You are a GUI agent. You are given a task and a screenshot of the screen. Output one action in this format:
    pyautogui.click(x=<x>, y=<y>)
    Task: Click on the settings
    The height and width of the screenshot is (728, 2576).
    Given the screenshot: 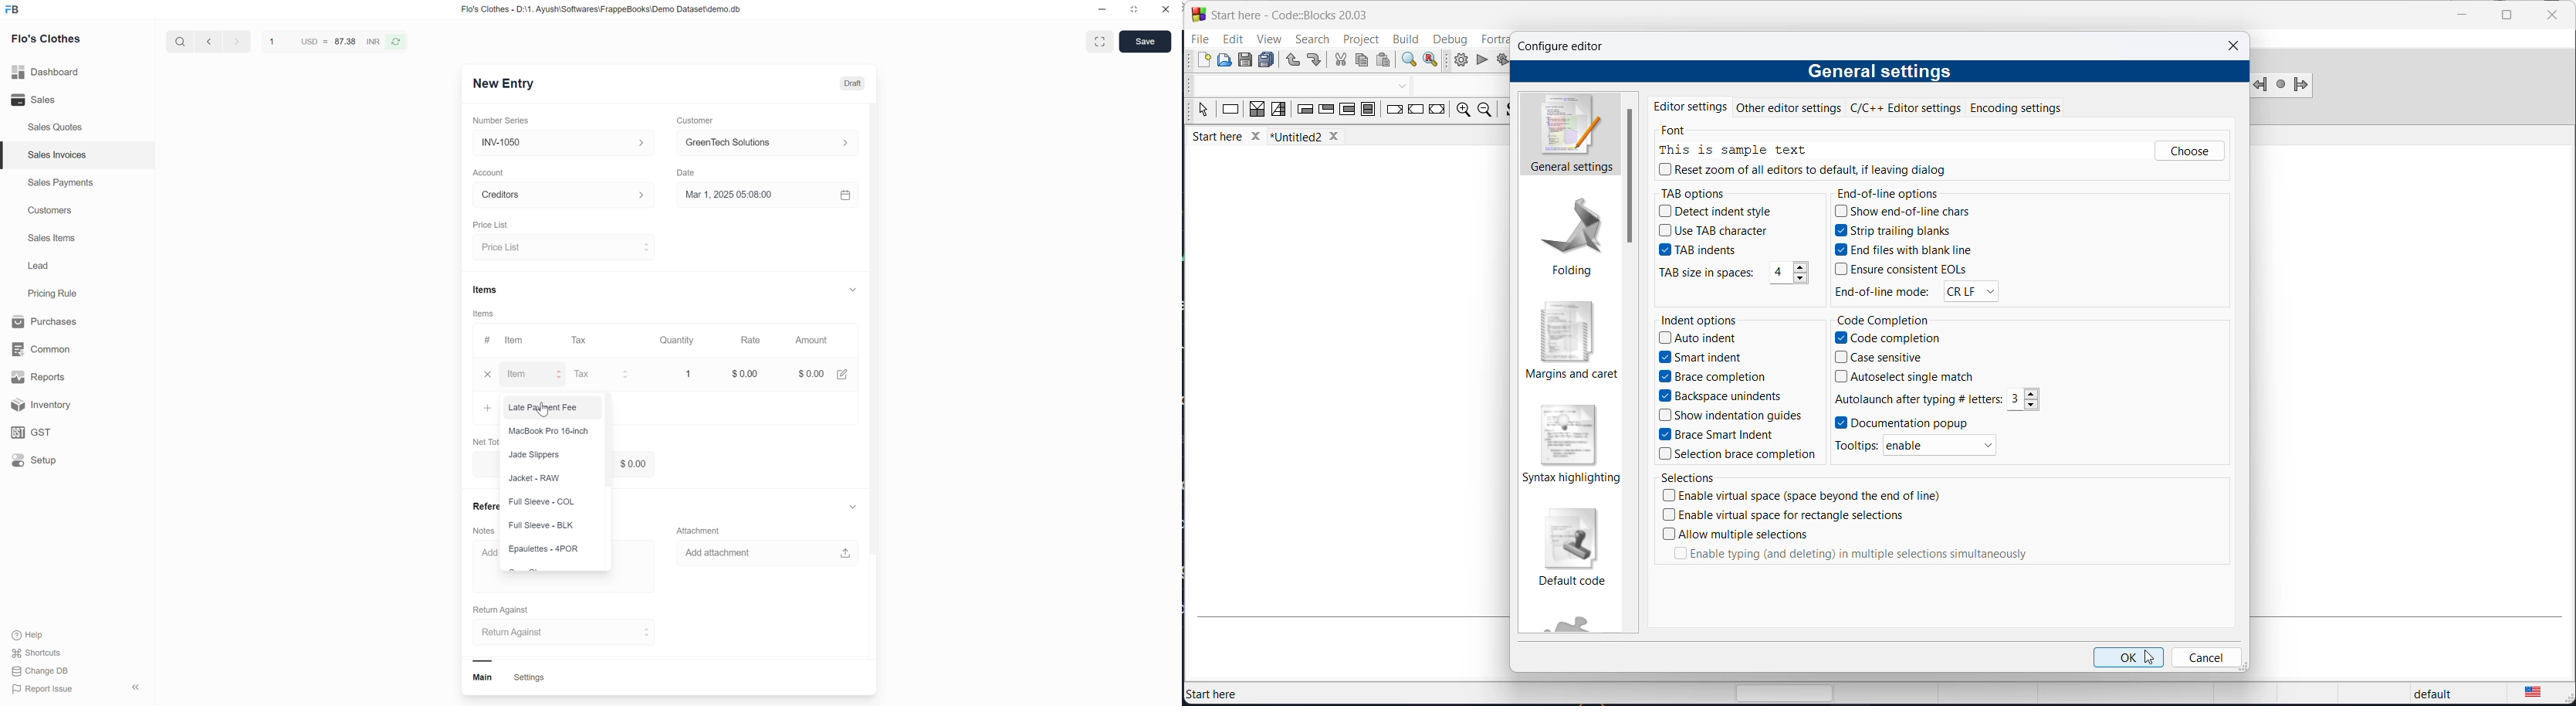 What is the action you would take?
    pyautogui.click(x=529, y=679)
    